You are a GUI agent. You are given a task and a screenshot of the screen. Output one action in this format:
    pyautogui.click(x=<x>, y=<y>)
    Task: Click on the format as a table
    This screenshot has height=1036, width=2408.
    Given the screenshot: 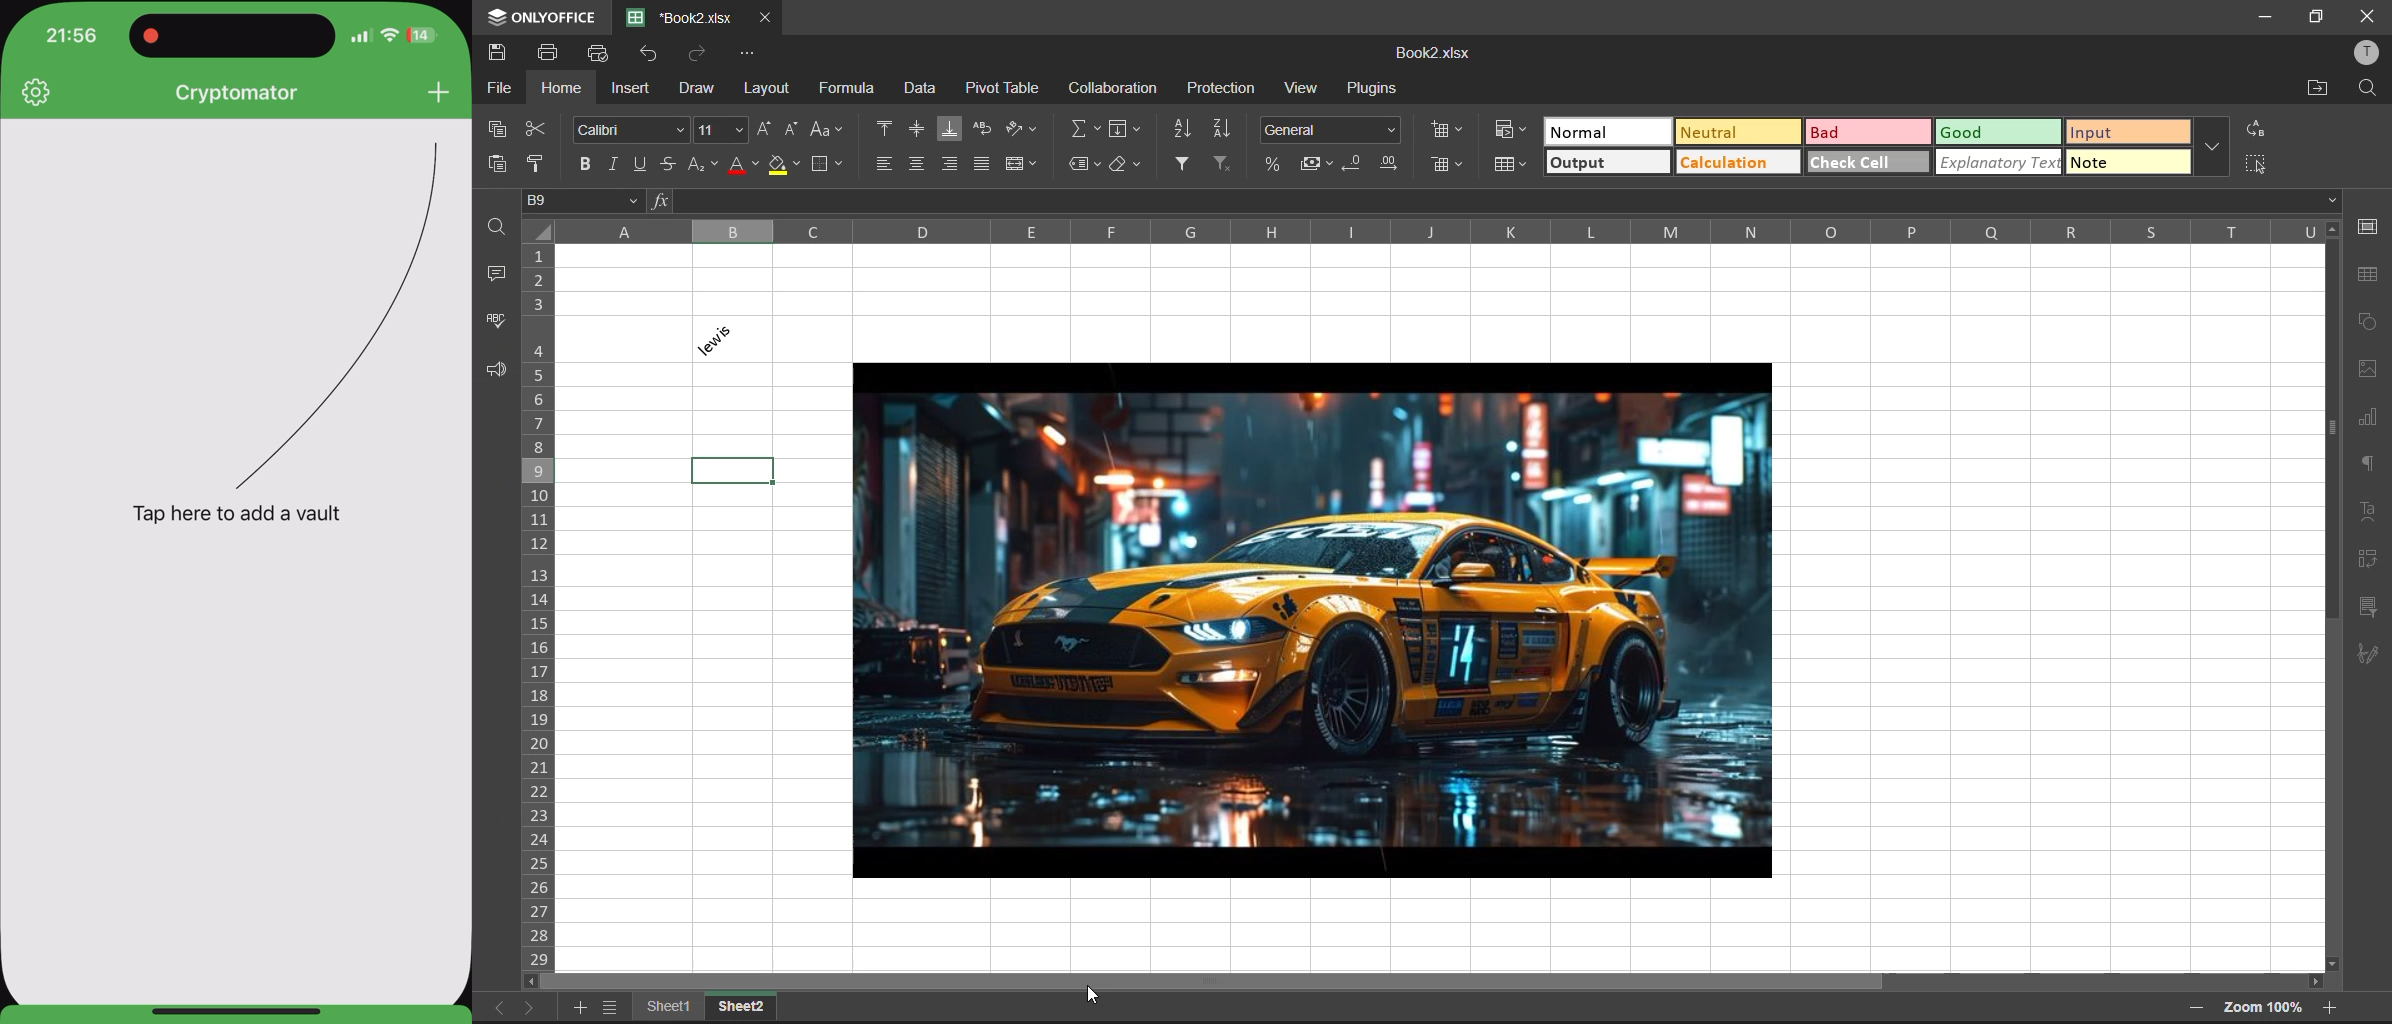 What is the action you would take?
    pyautogui.click(x=1508, y=167)
    